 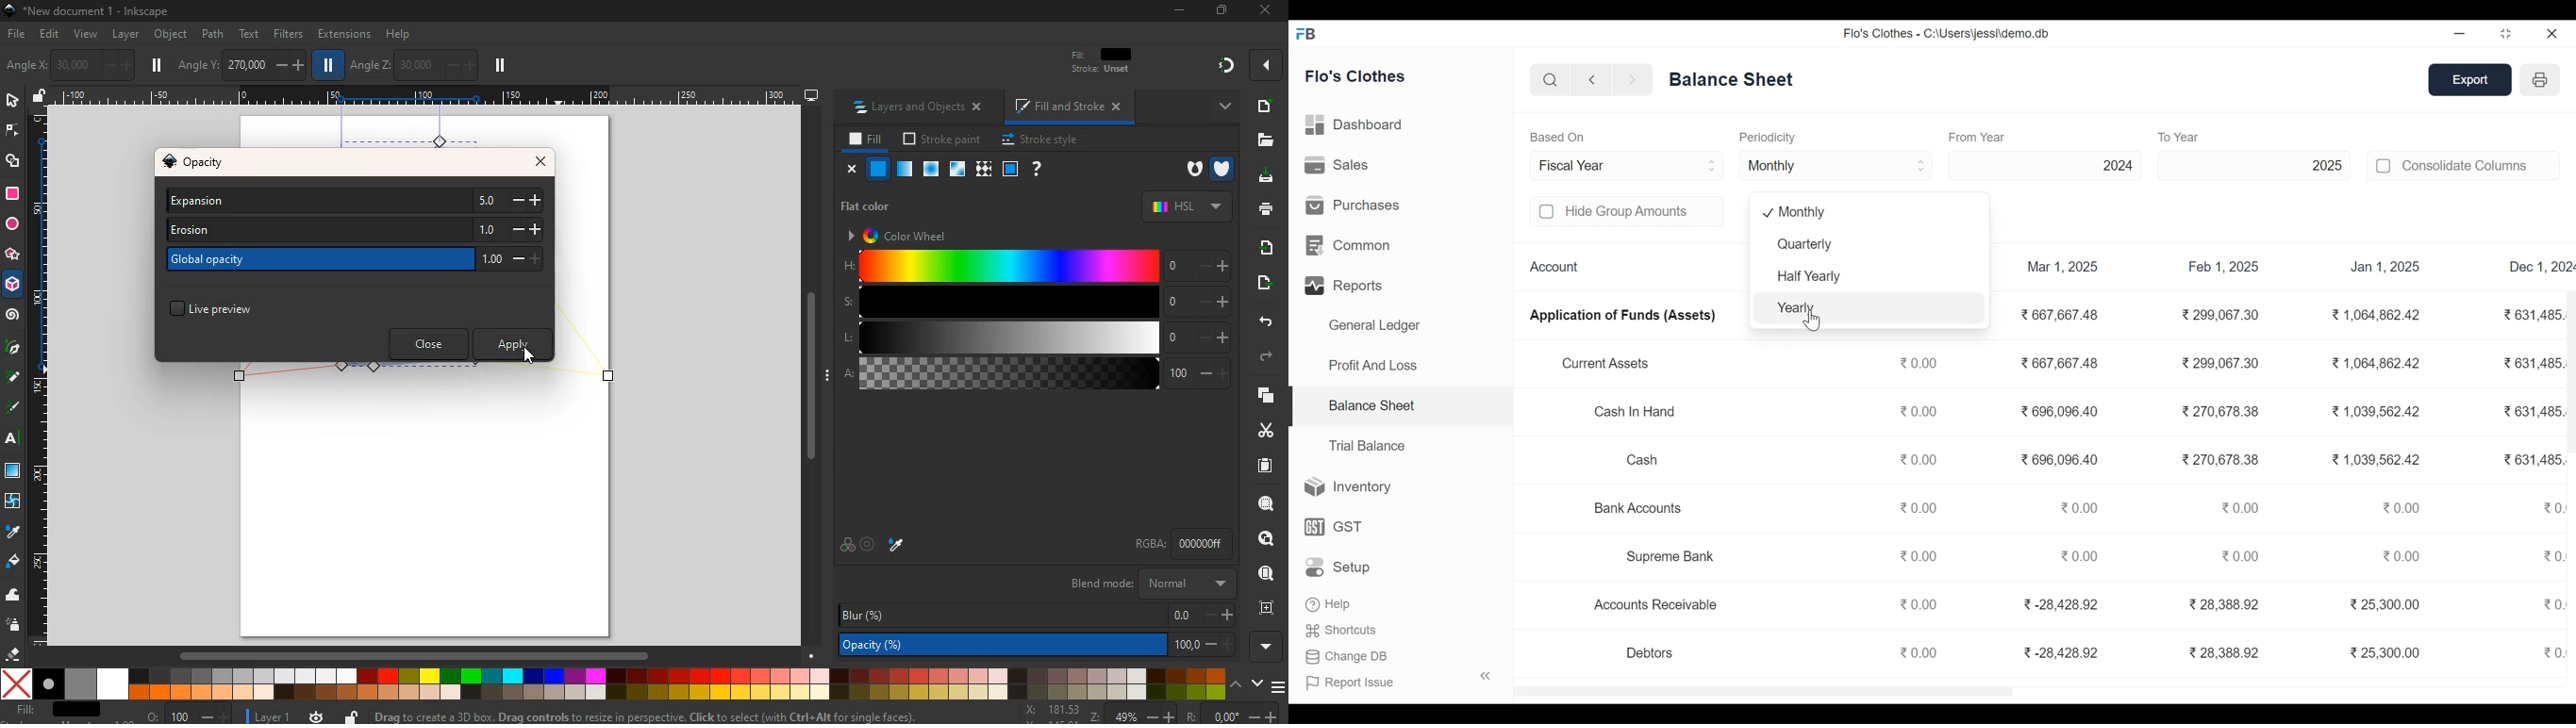 I want to click on restore view, so click(x=2507, y=34).